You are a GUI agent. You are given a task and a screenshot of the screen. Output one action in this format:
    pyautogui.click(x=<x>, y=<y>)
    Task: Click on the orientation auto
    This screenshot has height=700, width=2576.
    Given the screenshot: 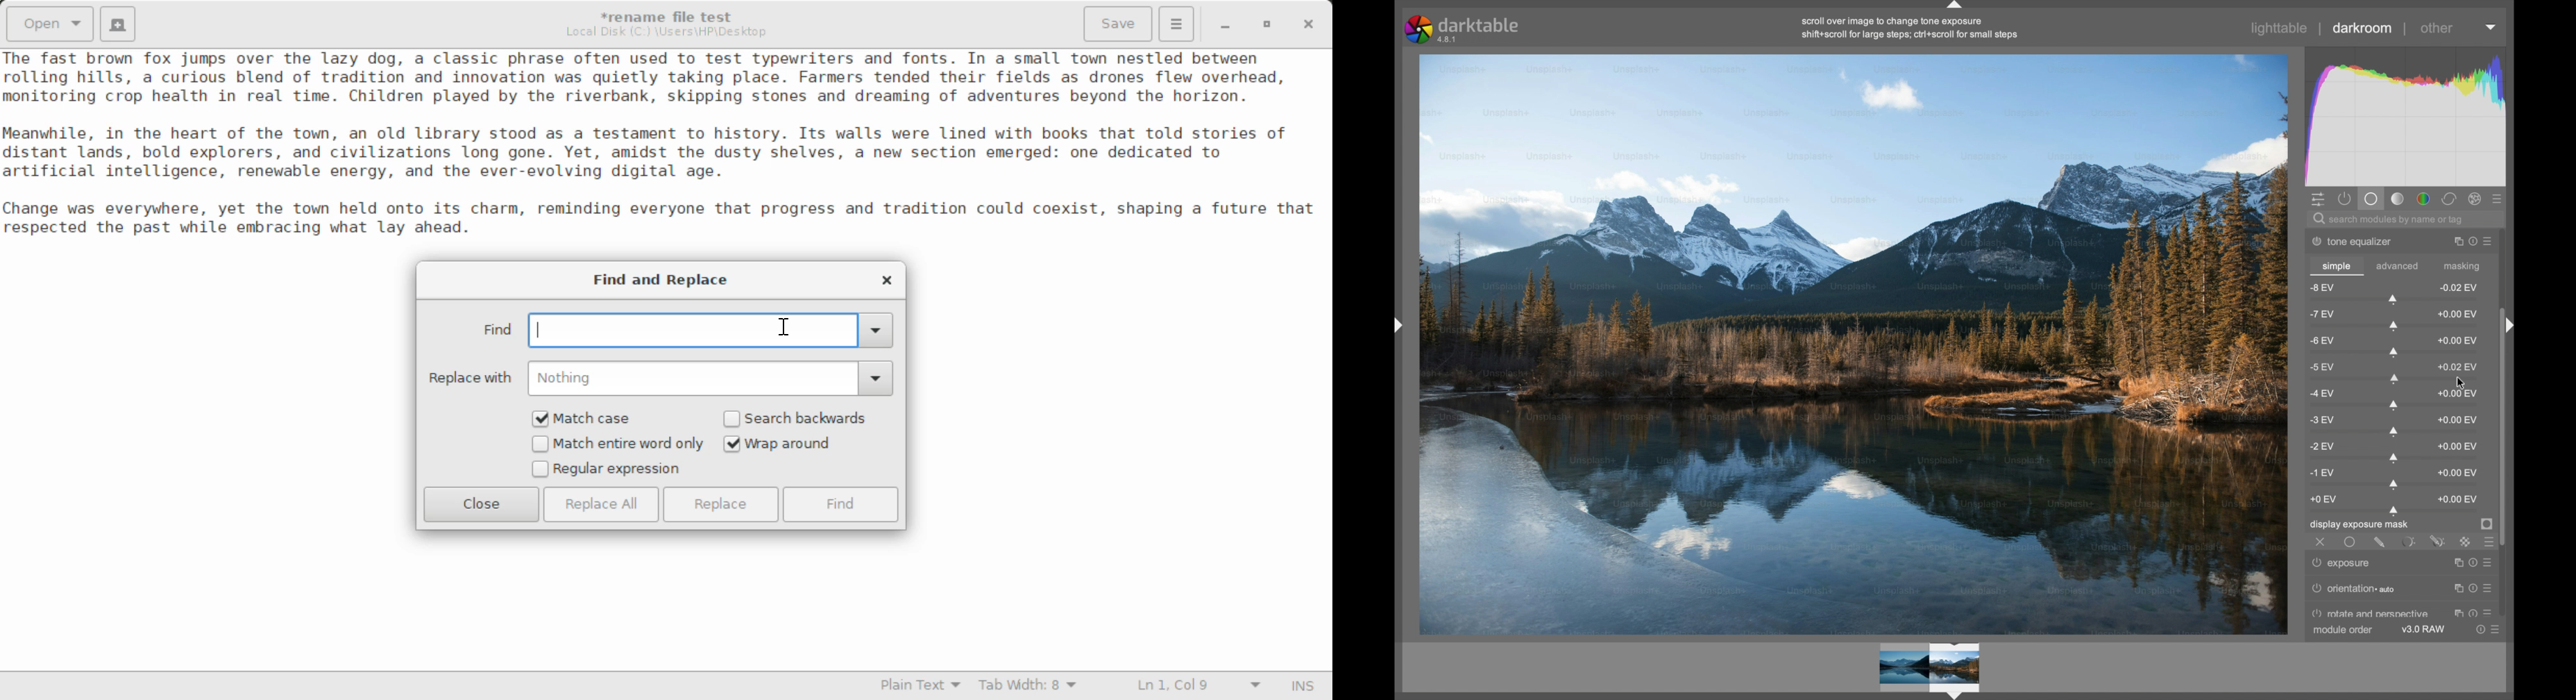 What is the action you would take?
    pyautogui.click(x=2359, y=590)
    